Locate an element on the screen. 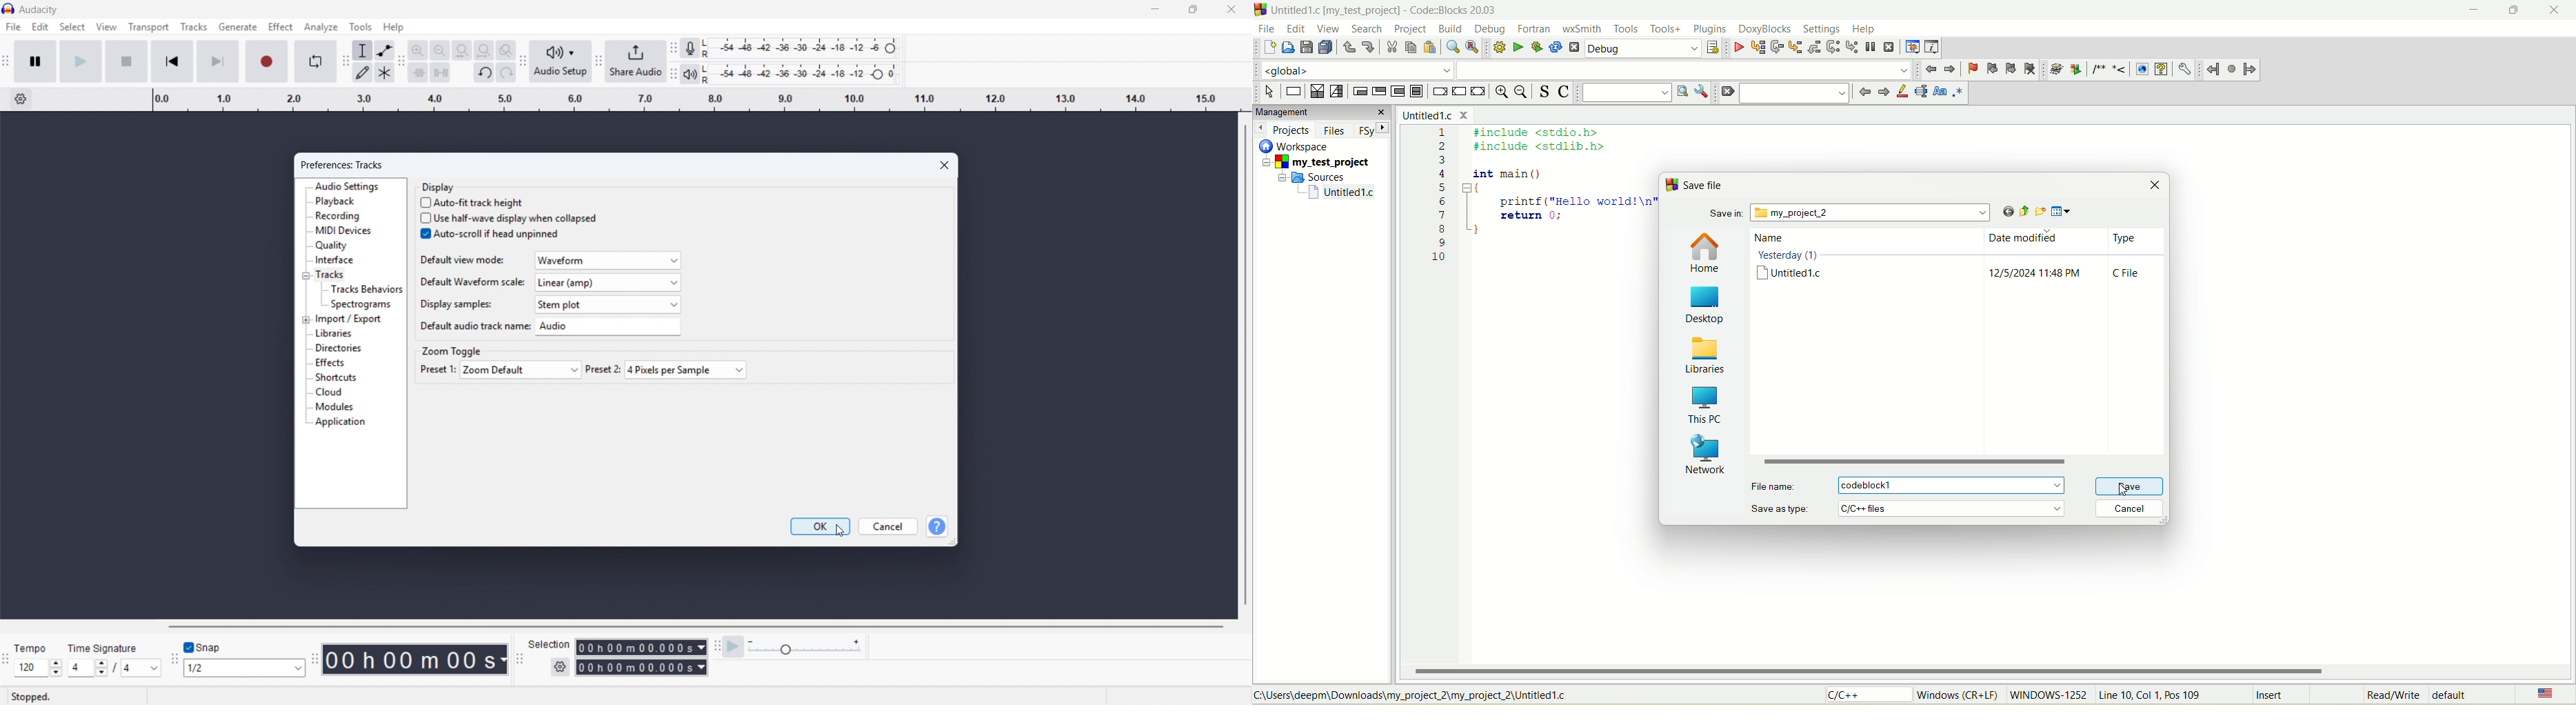  device audio track name is located at coordinates (548, 327).